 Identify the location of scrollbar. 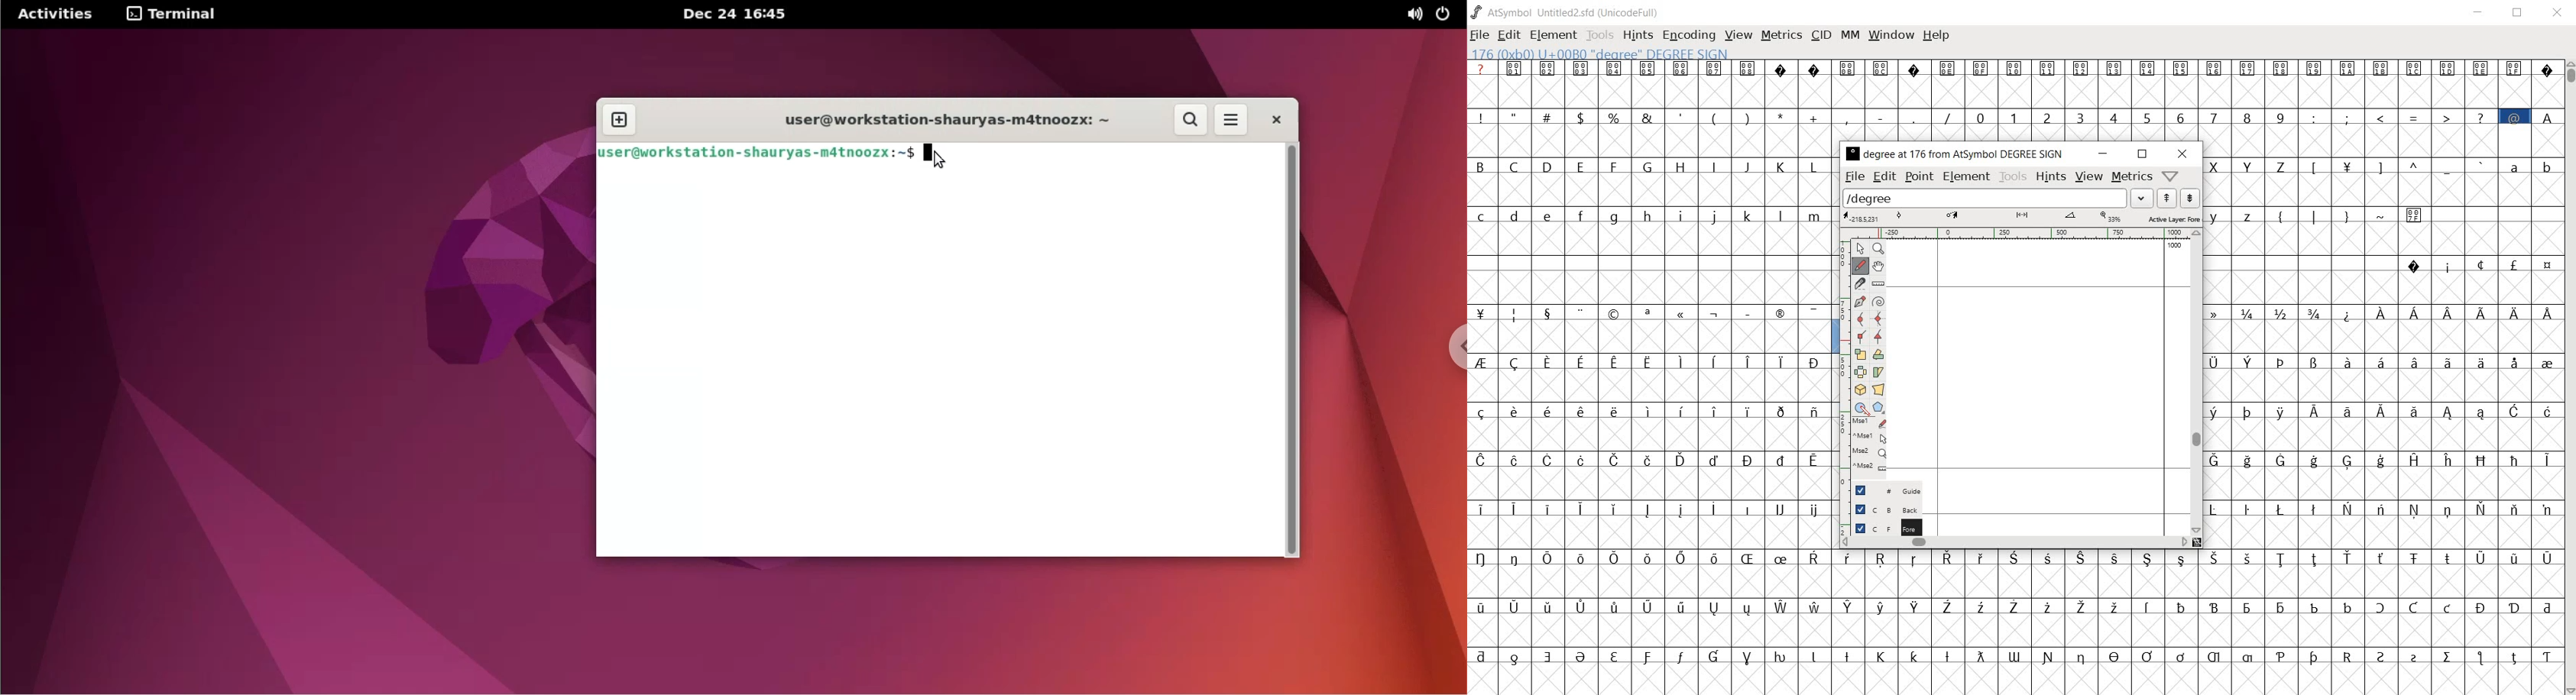
(2195, 382).